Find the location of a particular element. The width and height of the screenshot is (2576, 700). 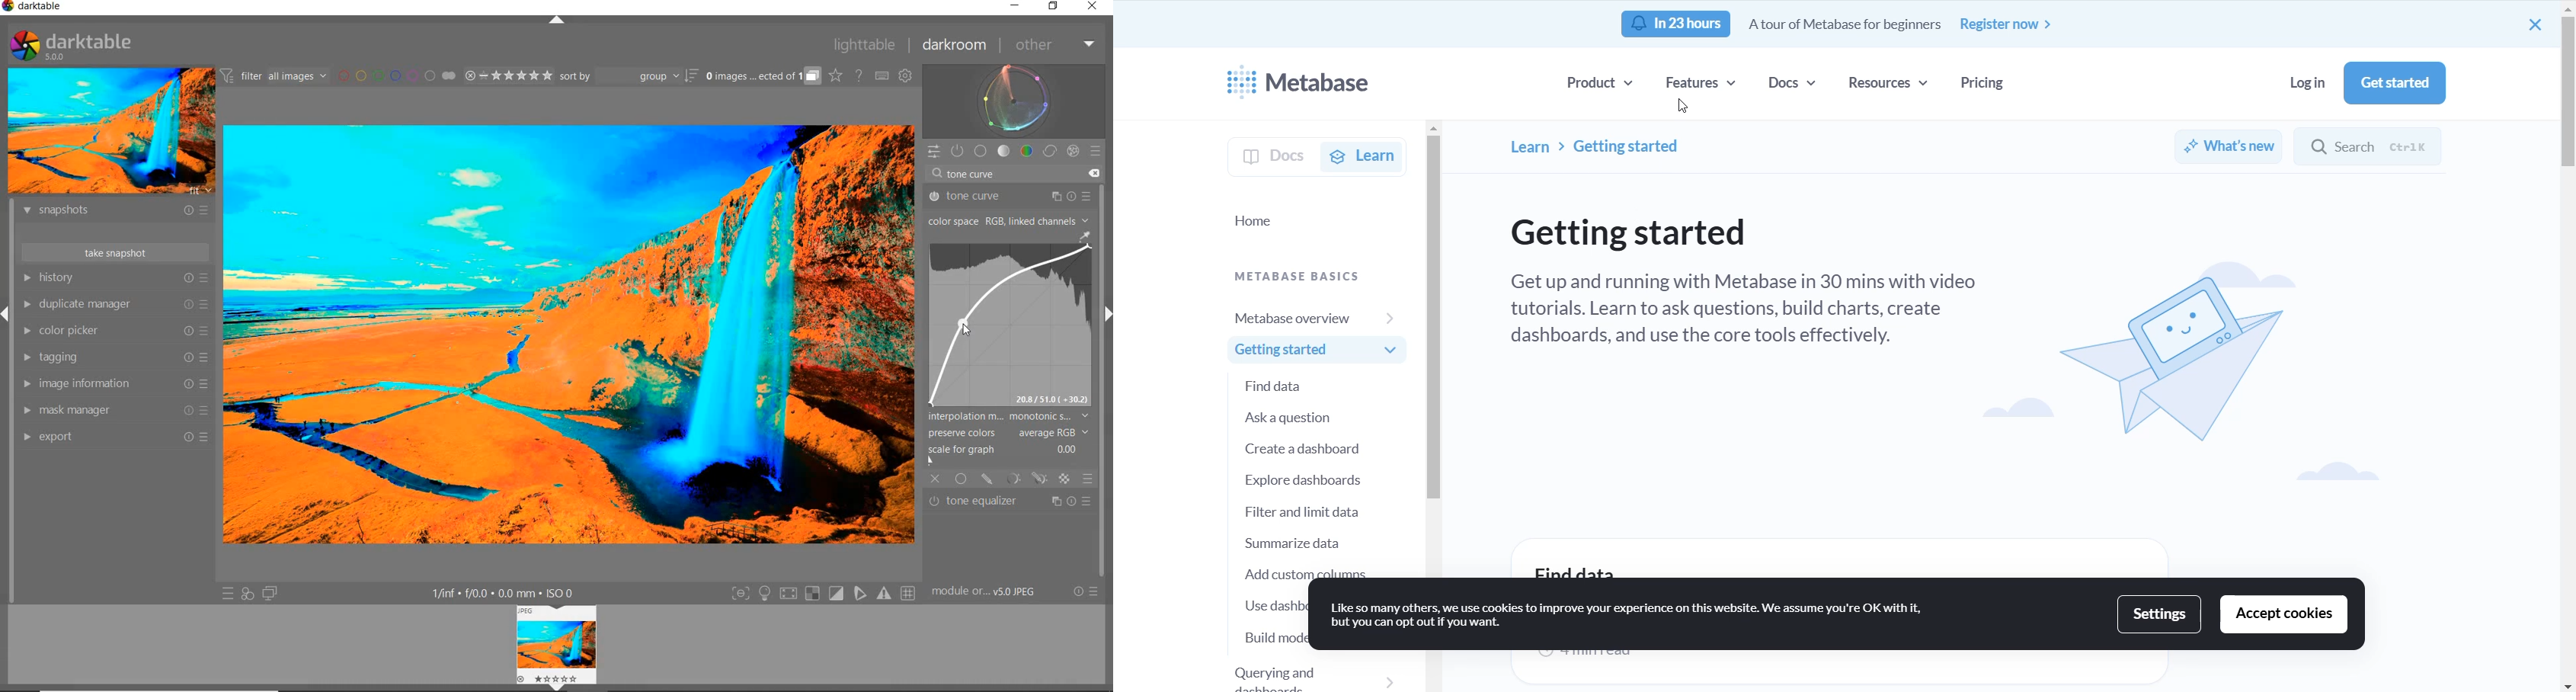

image view is located at coordinates (552, 642).